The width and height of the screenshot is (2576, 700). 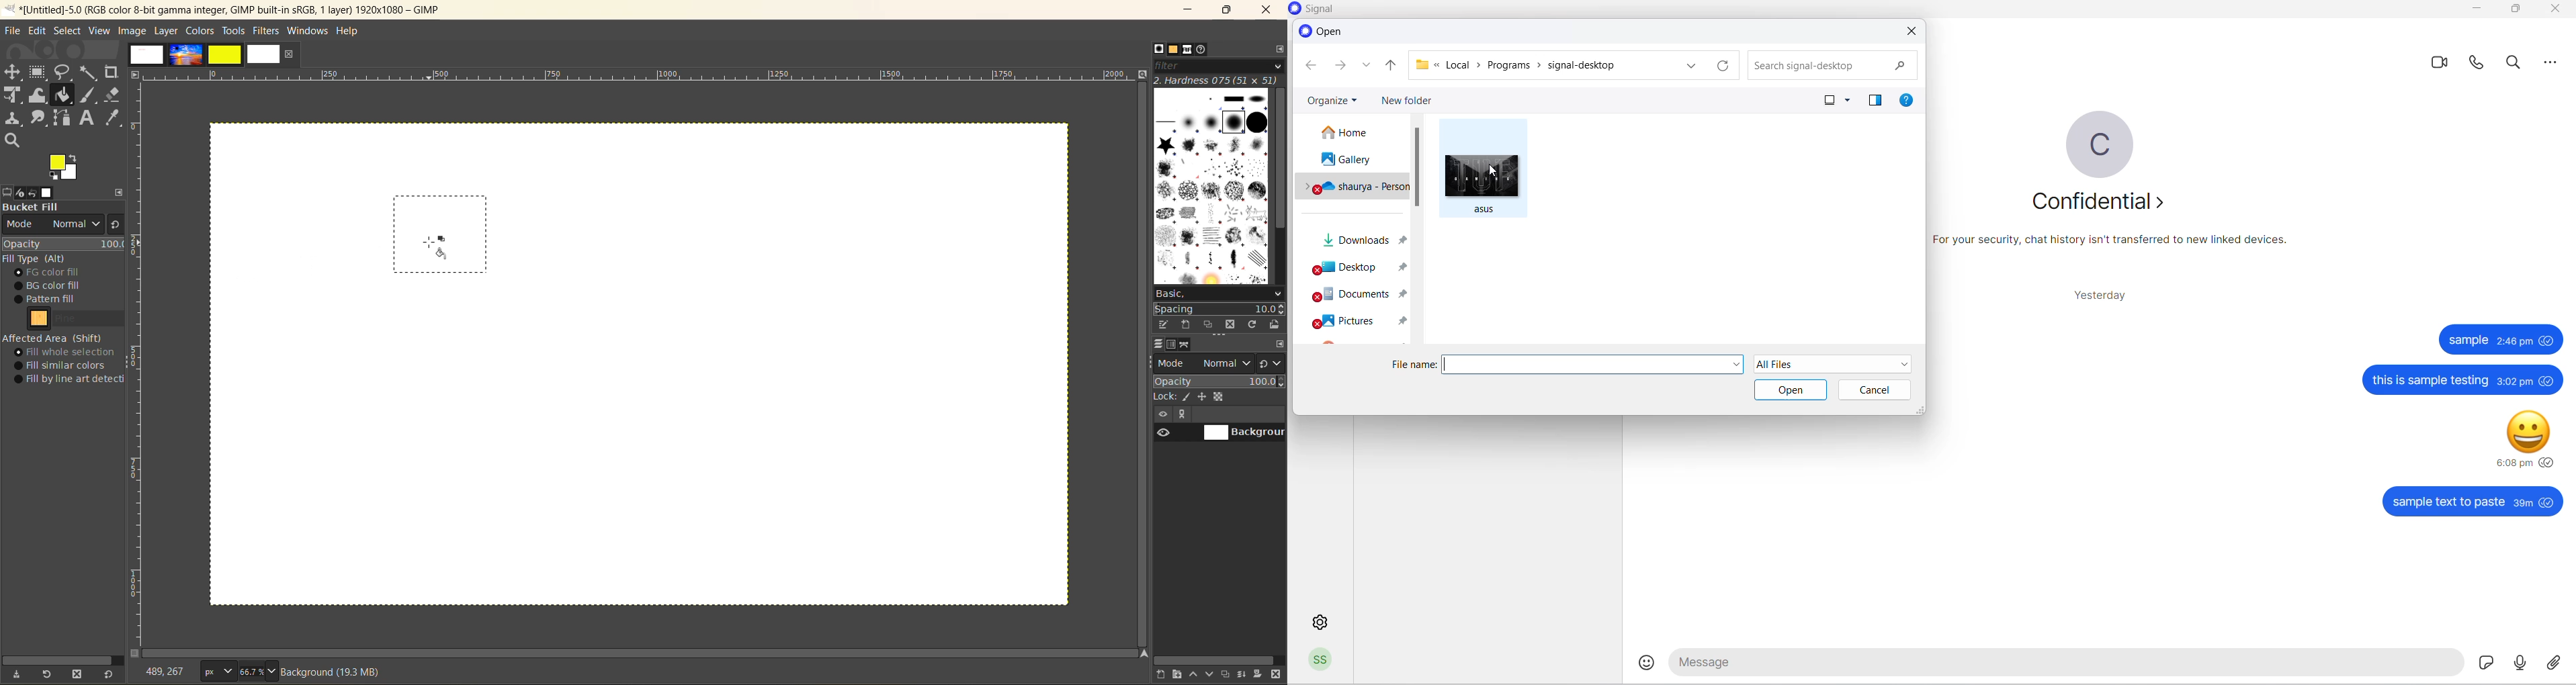 I want to click on 2:46 pm, so click(x=2516, y=341).